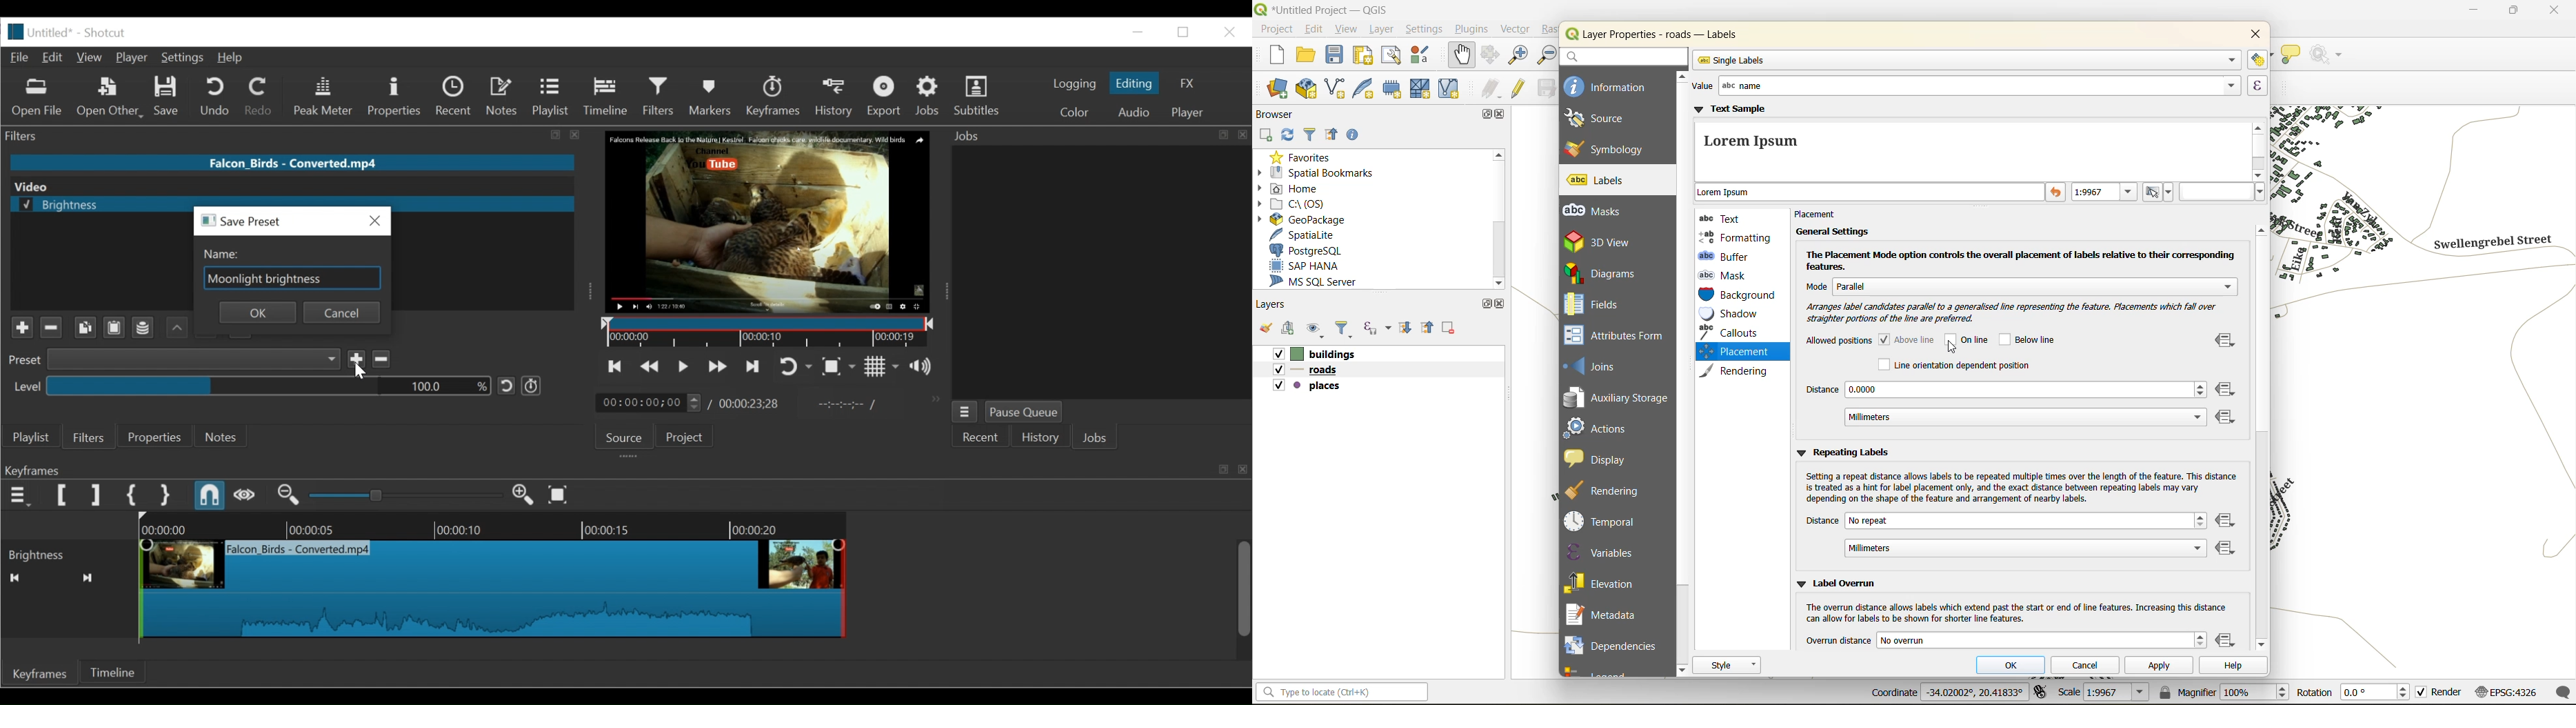 This screenshot has width=2576, height=728. I want to click on save preset, so click(247, 223).